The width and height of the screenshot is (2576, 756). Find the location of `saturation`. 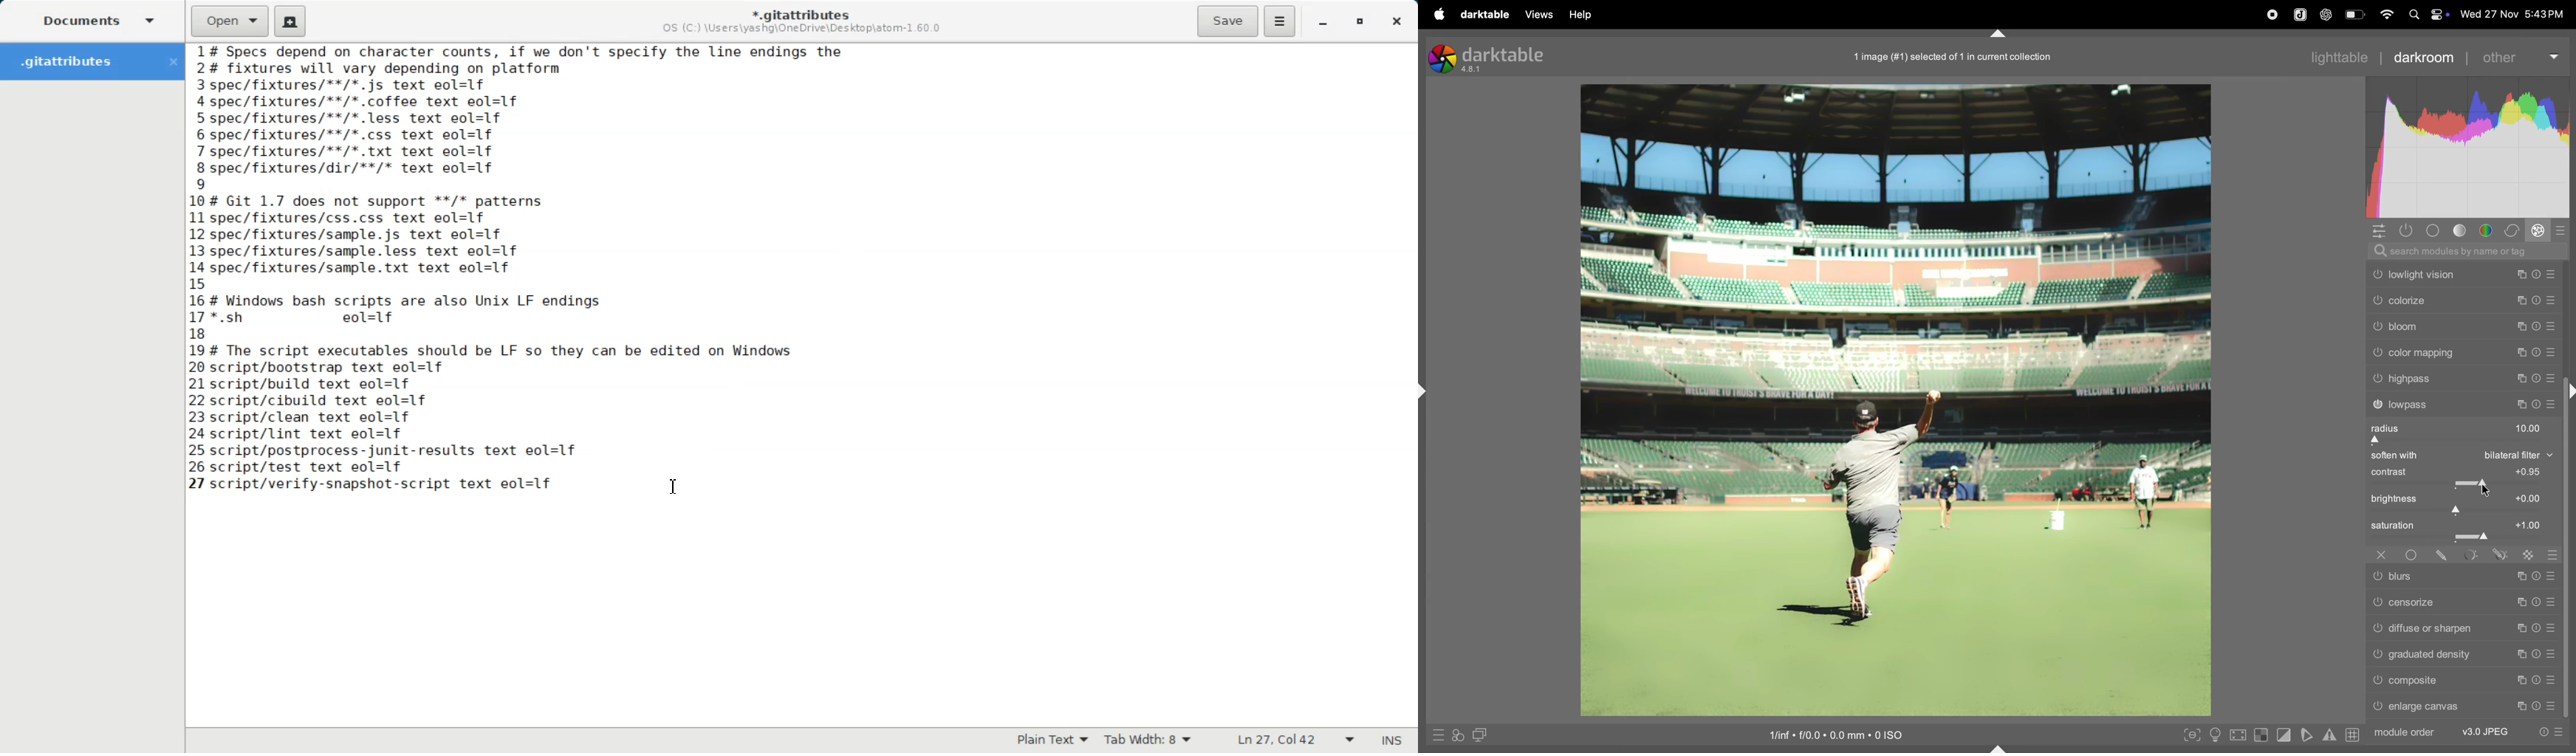

saturation is located at coordinates (2461, 531).